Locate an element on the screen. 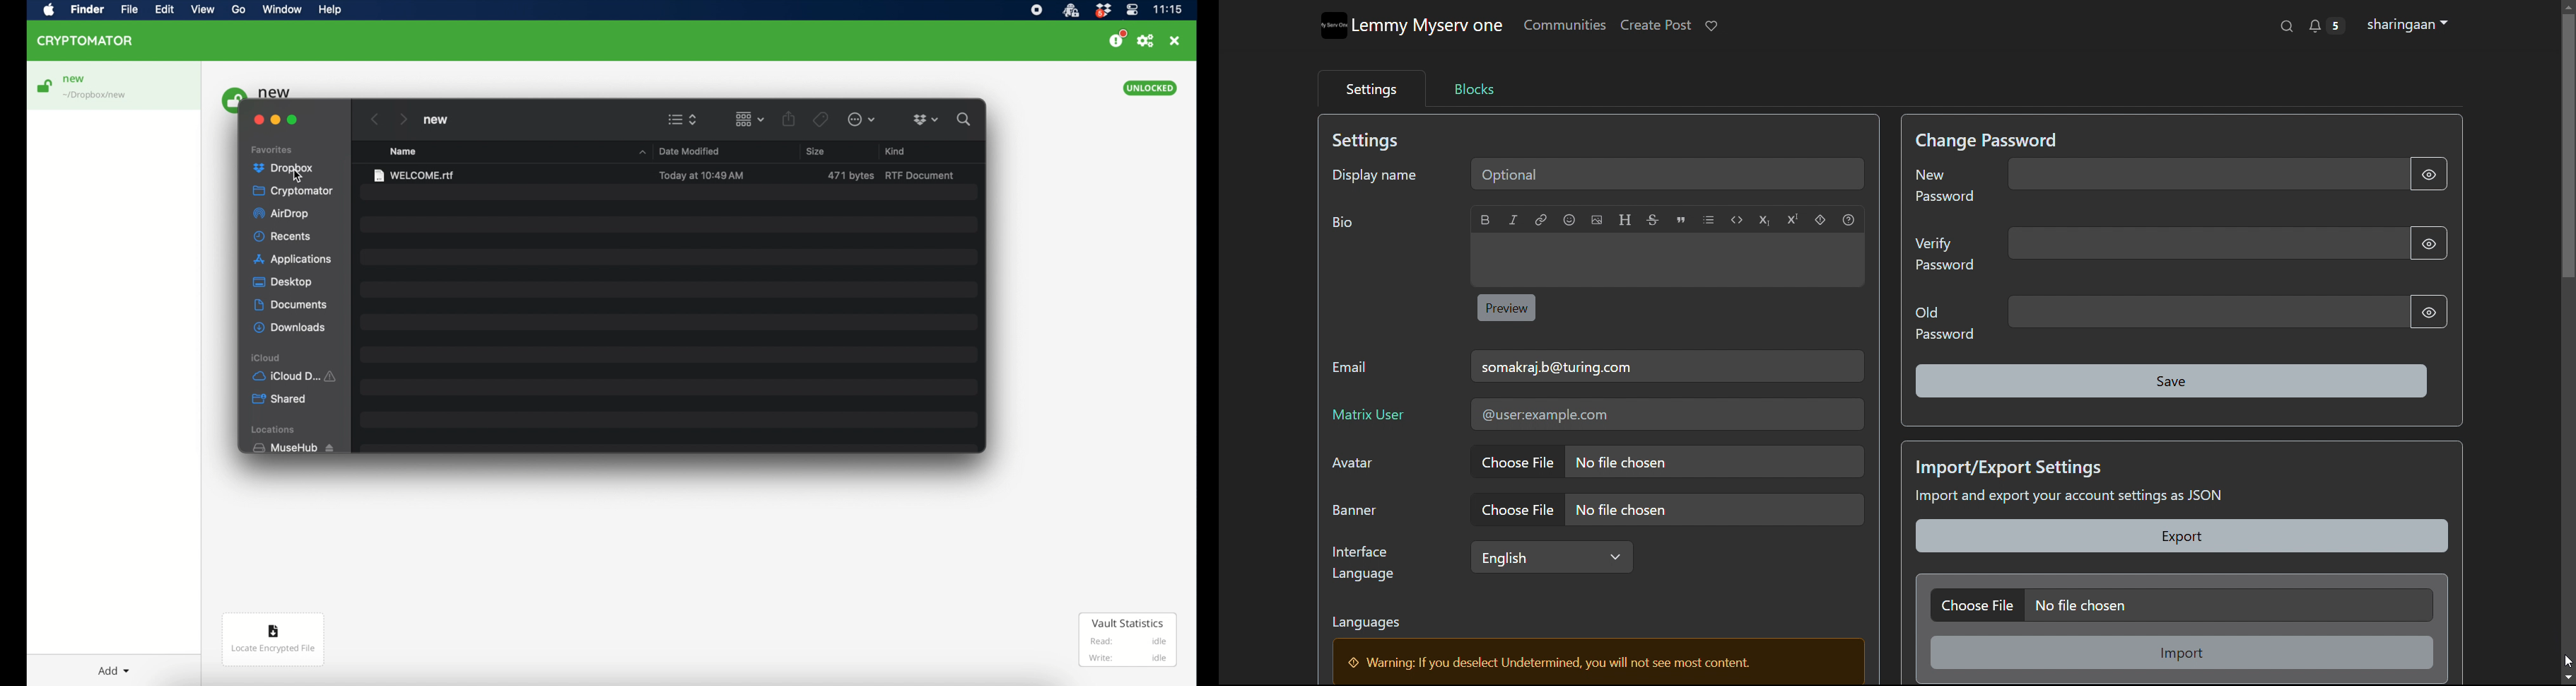 The image size is (2576, 700). minimize is located at coordinates (276, 120).